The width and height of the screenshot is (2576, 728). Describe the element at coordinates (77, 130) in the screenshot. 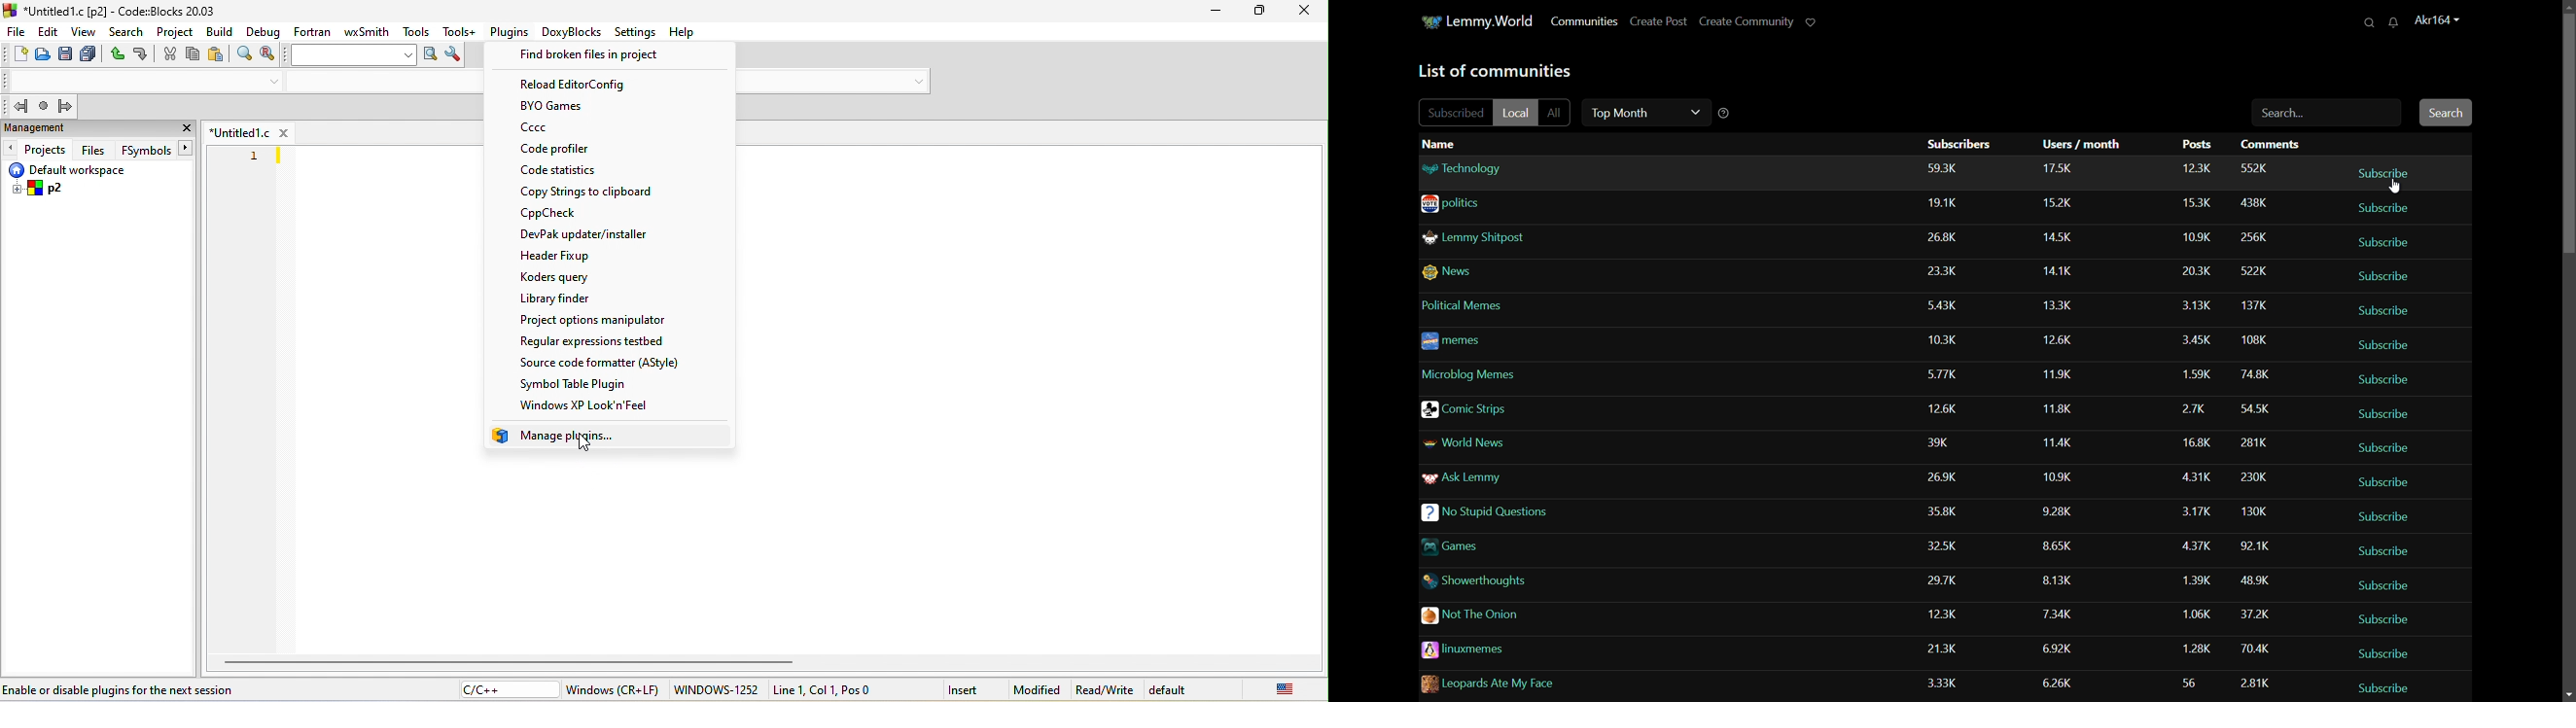

I see `management` at that location.